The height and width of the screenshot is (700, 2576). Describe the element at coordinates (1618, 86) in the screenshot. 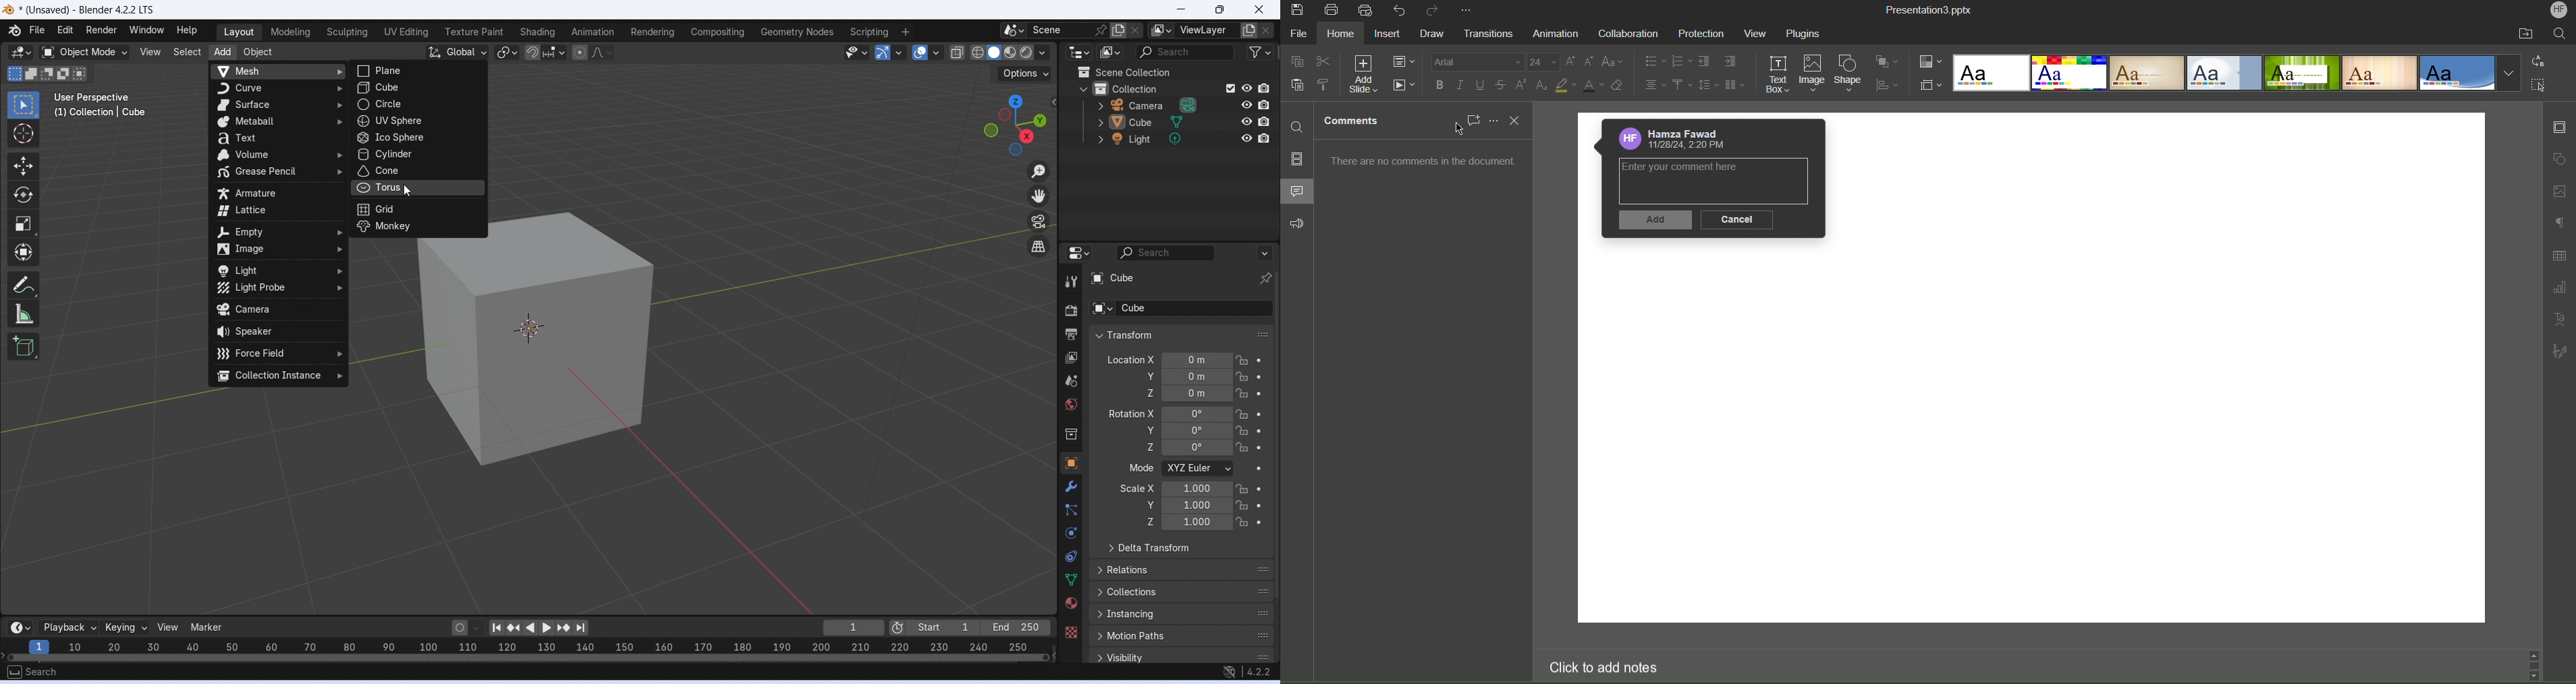

I see `Erase Style` at that location.